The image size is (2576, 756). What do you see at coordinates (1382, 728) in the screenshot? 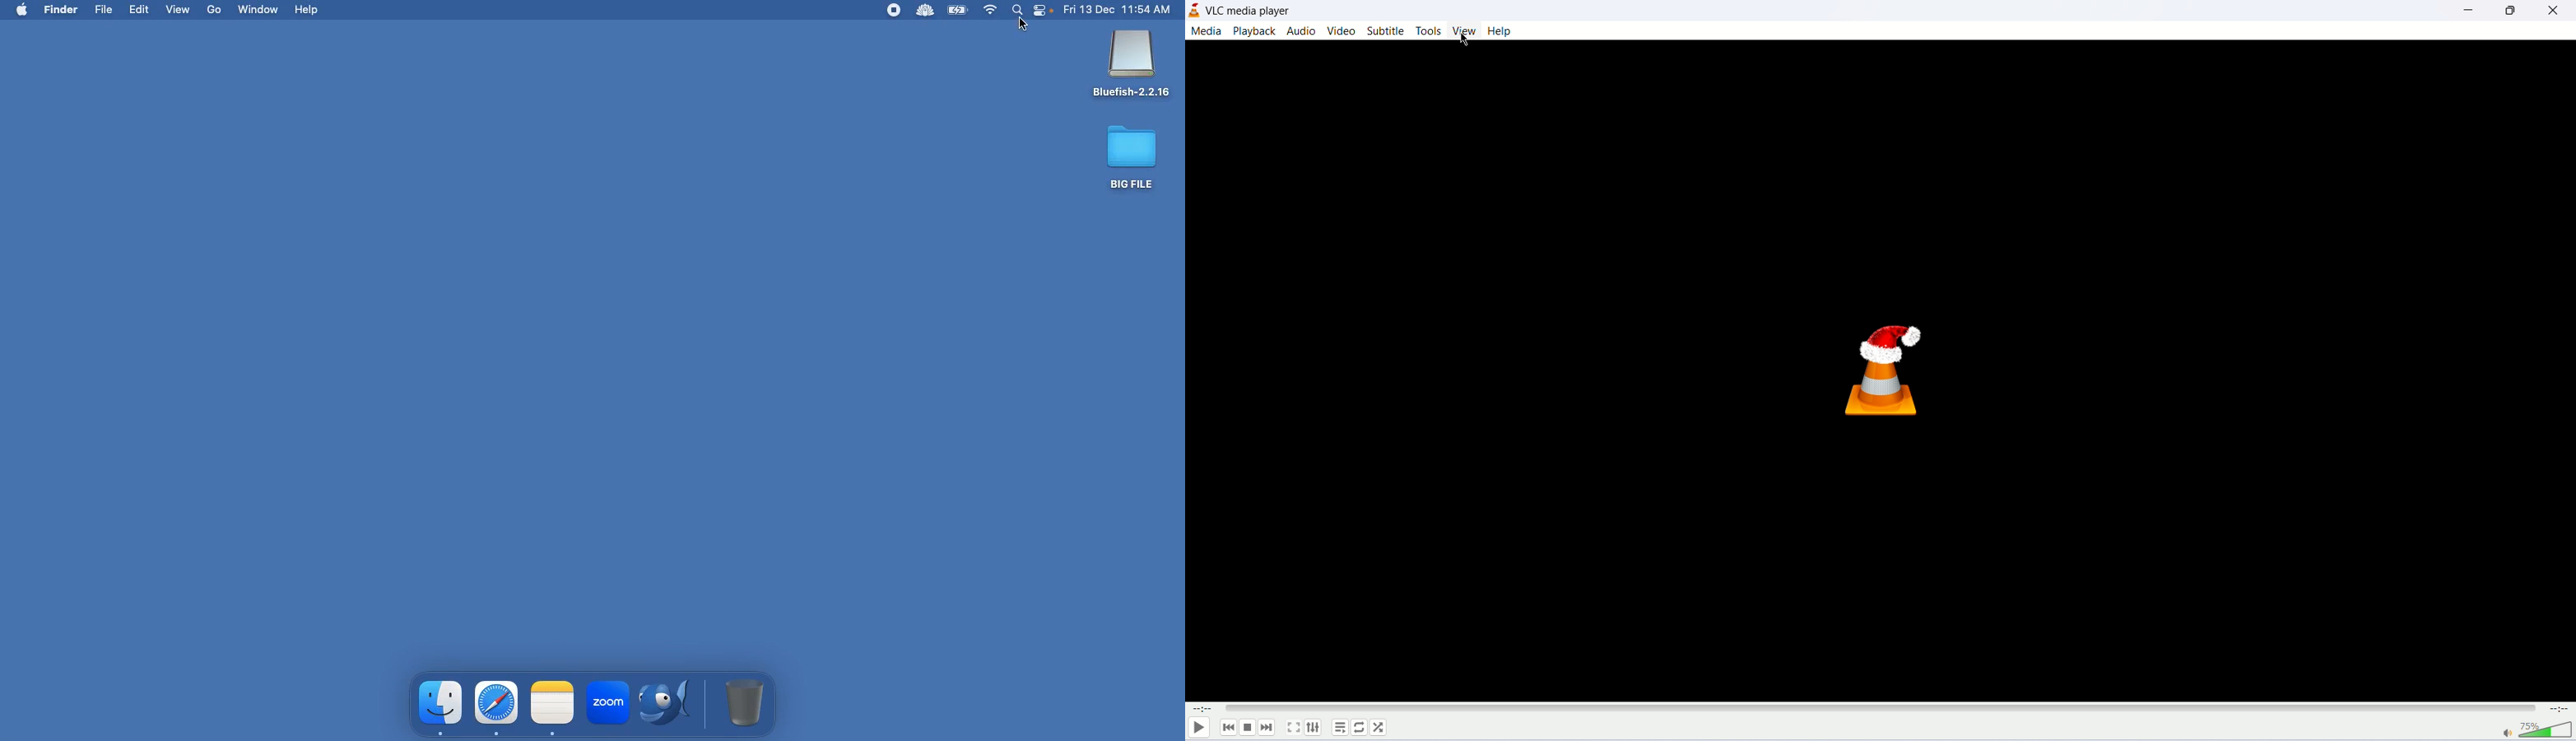
I see `shuffle` at bounding box center [1382, 728].